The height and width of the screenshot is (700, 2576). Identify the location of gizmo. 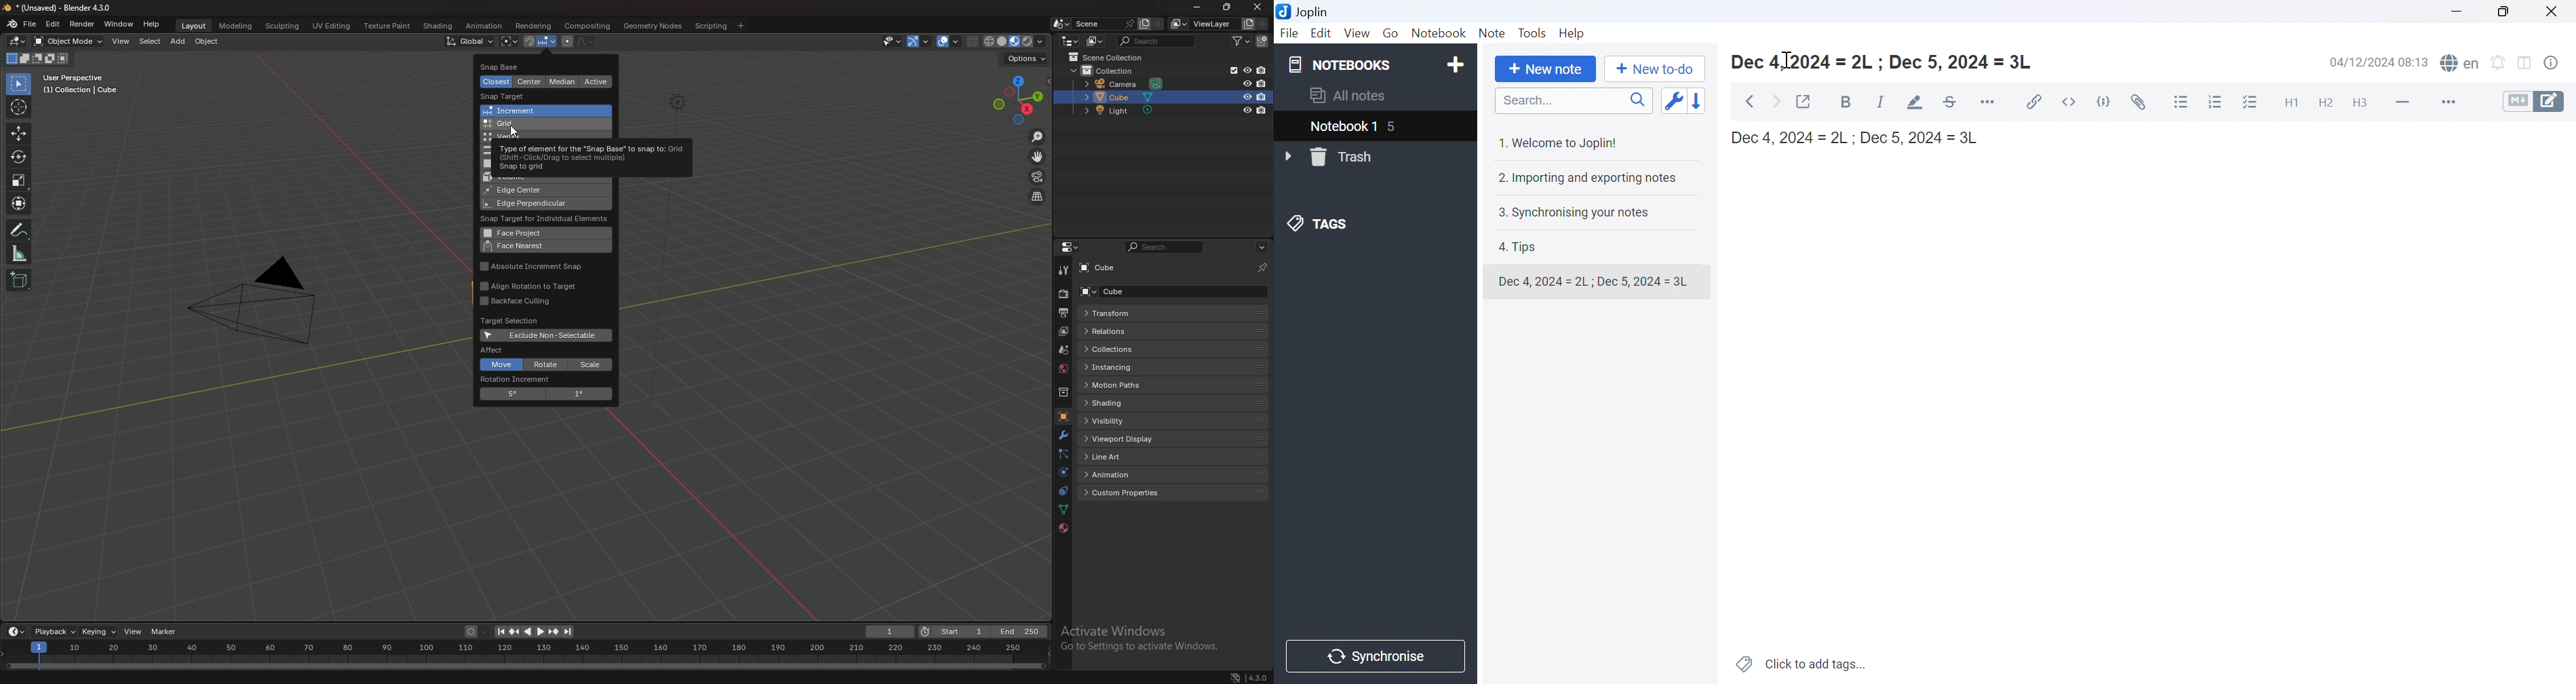
(921, 41).